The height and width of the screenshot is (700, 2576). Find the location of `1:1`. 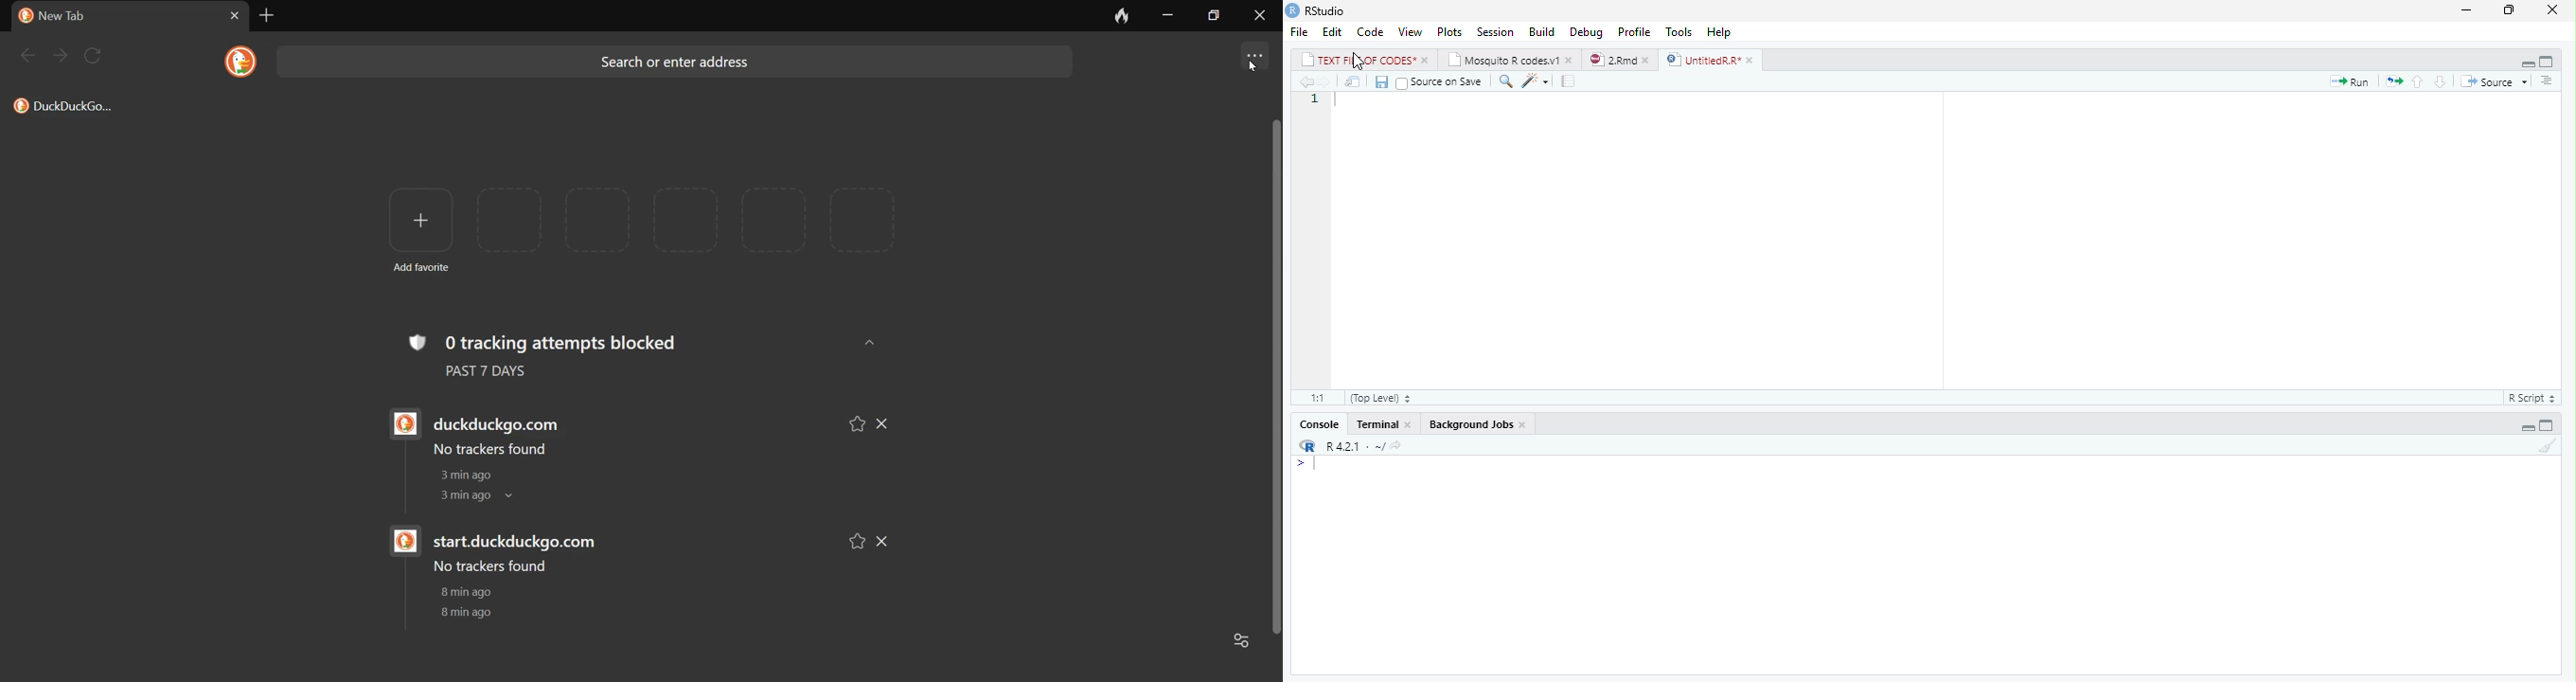

1:1 is located at coordinates (1314, 398).